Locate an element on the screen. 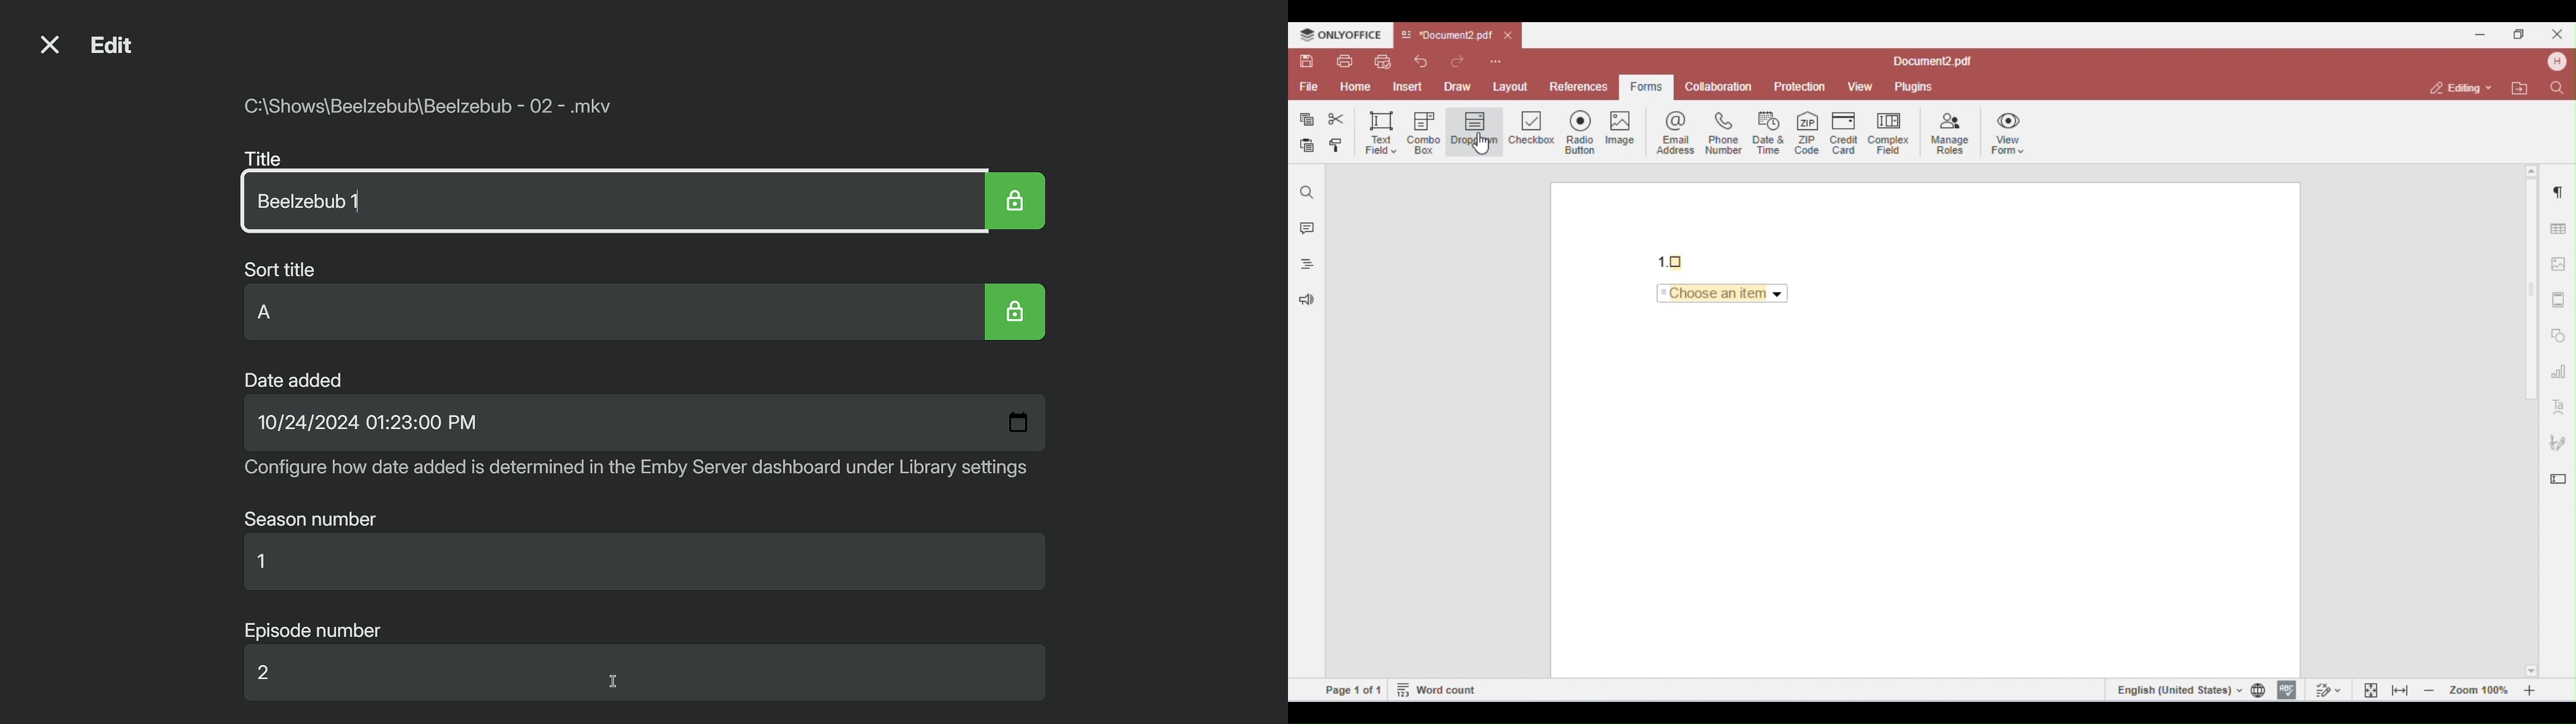 The image size is (2576, 728). Date screen is located at coordinates (1016, 420).